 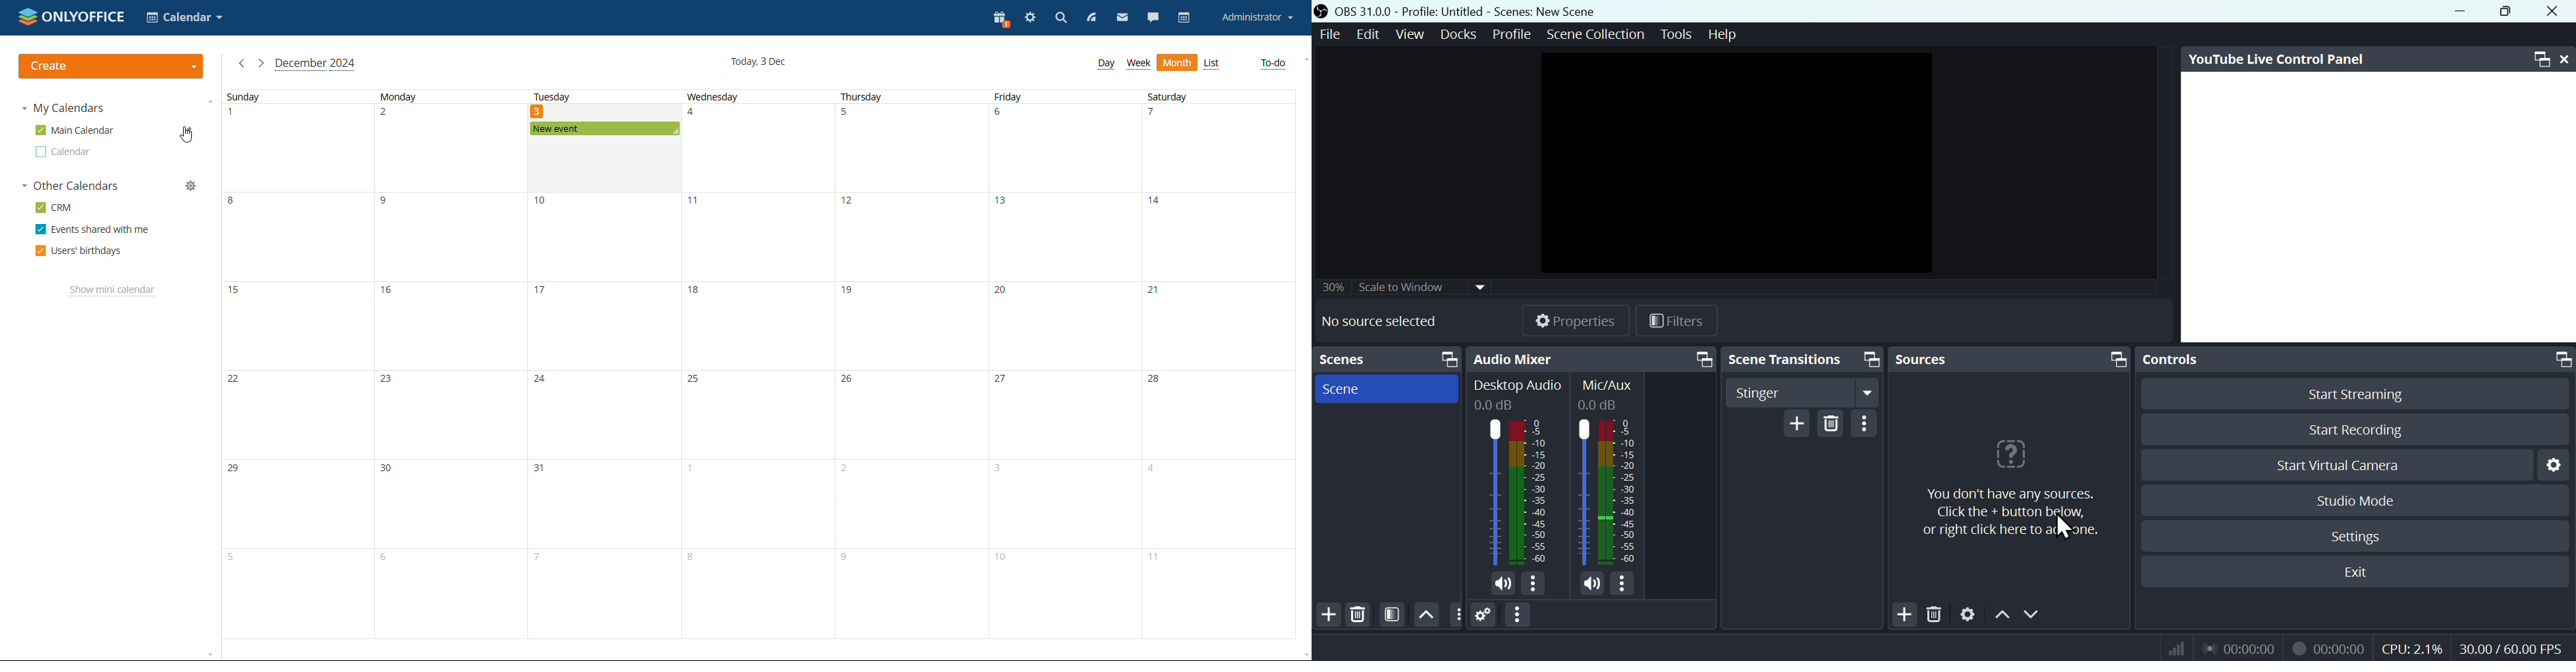 I want to click on Filters, so click(x=1675, y=320).